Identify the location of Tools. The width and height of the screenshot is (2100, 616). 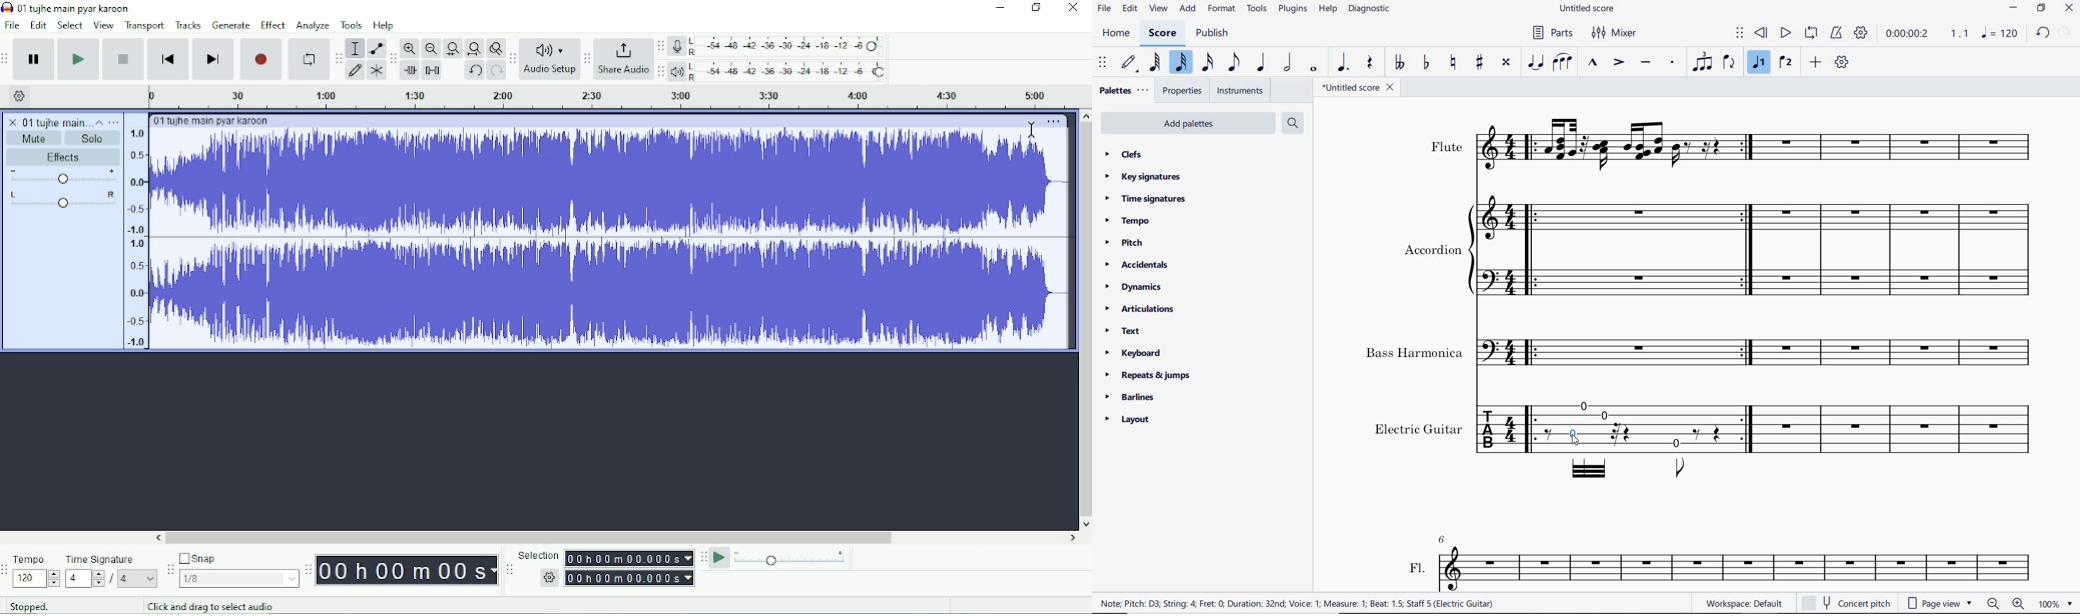
(353, 25).